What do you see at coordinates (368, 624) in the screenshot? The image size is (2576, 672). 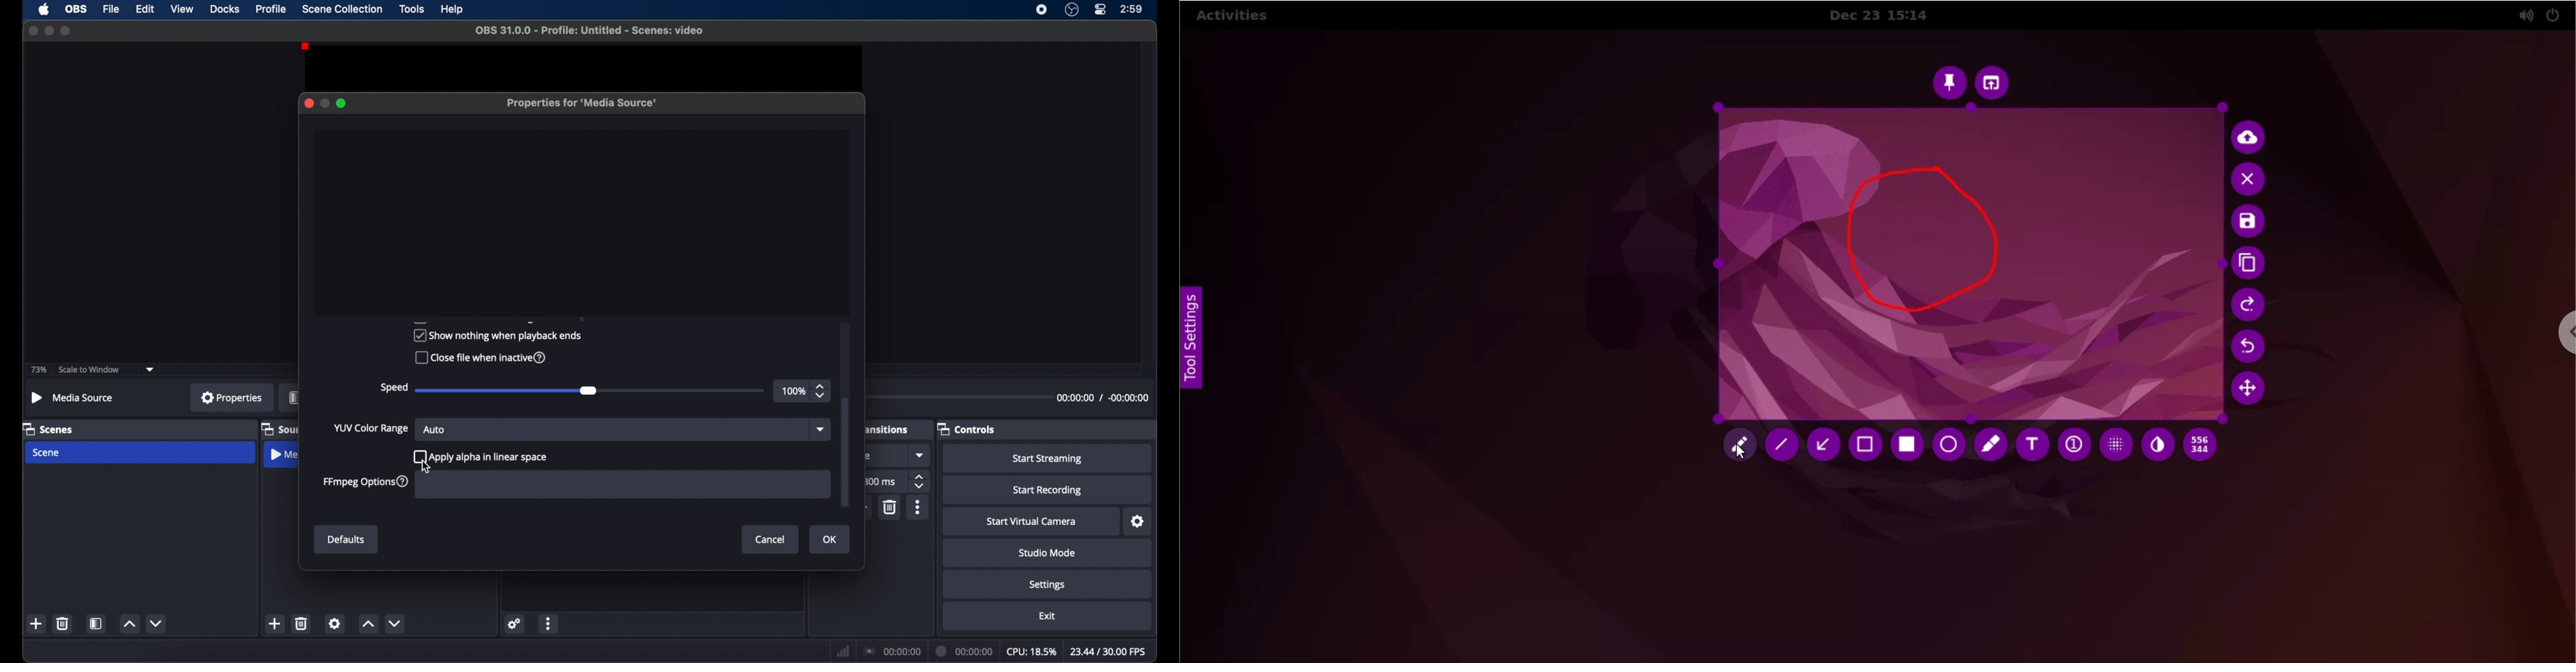 I see `increment` at bounding box center [368, 624].